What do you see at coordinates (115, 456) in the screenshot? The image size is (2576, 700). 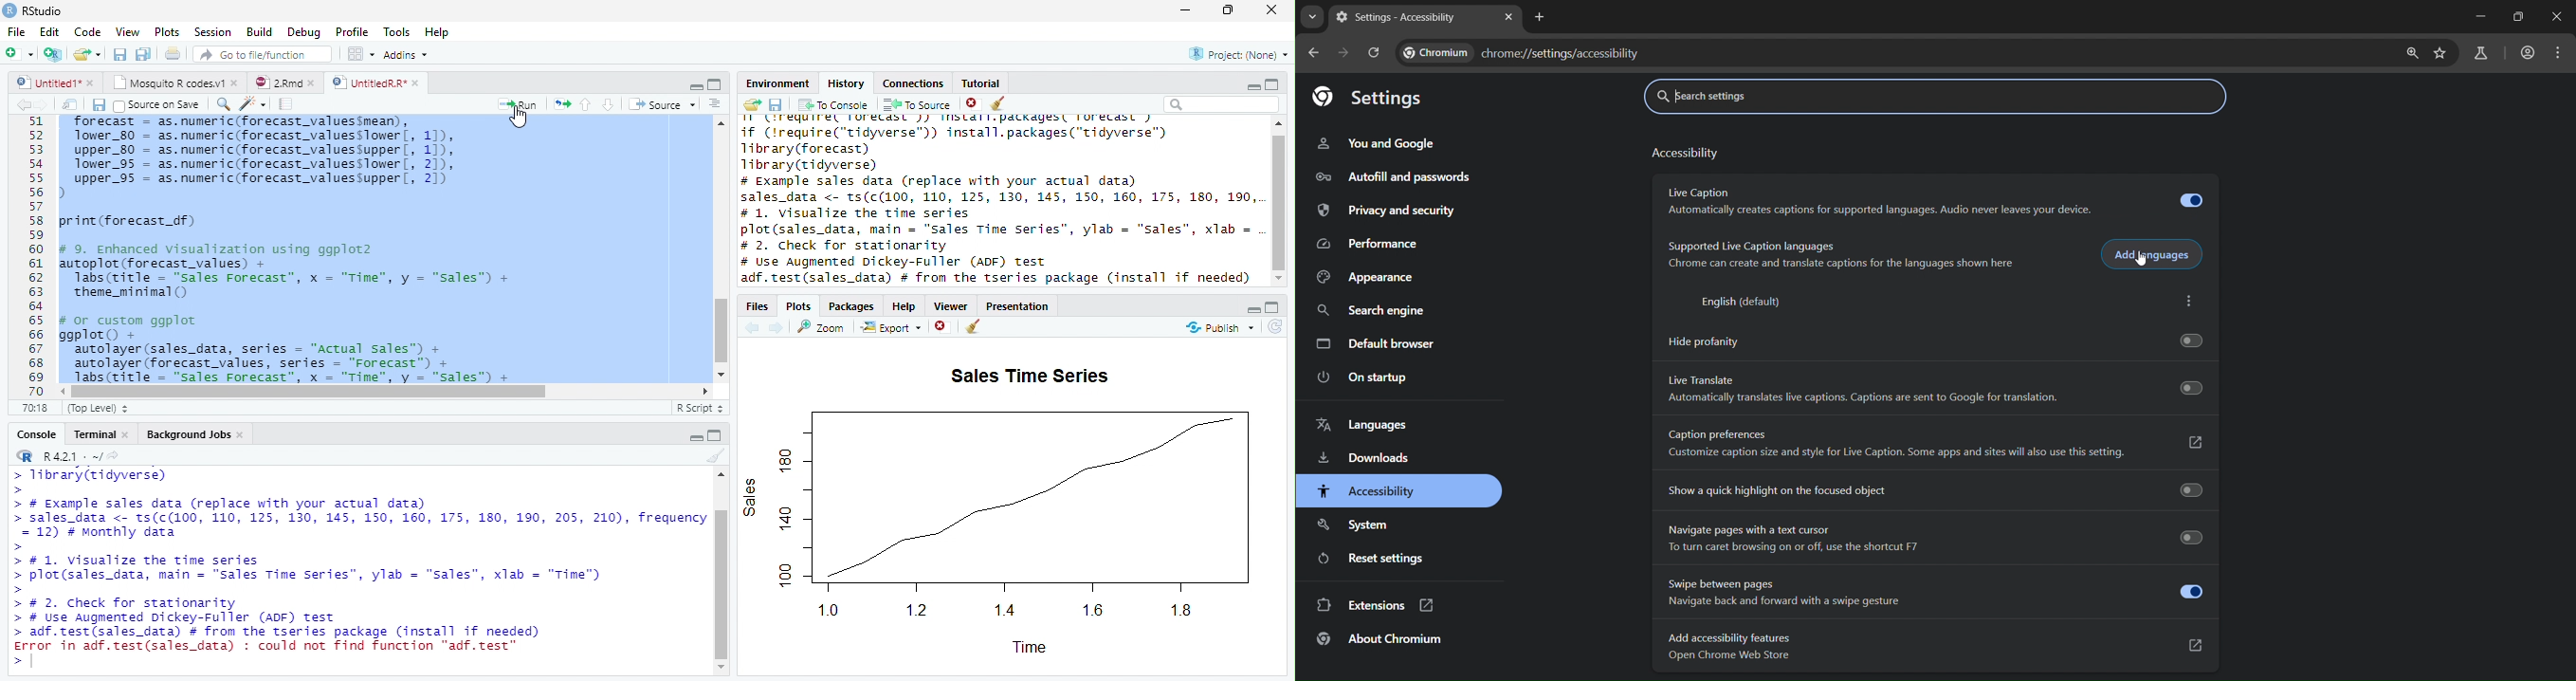 I see `View current directory` at bounding box center [115, 456].